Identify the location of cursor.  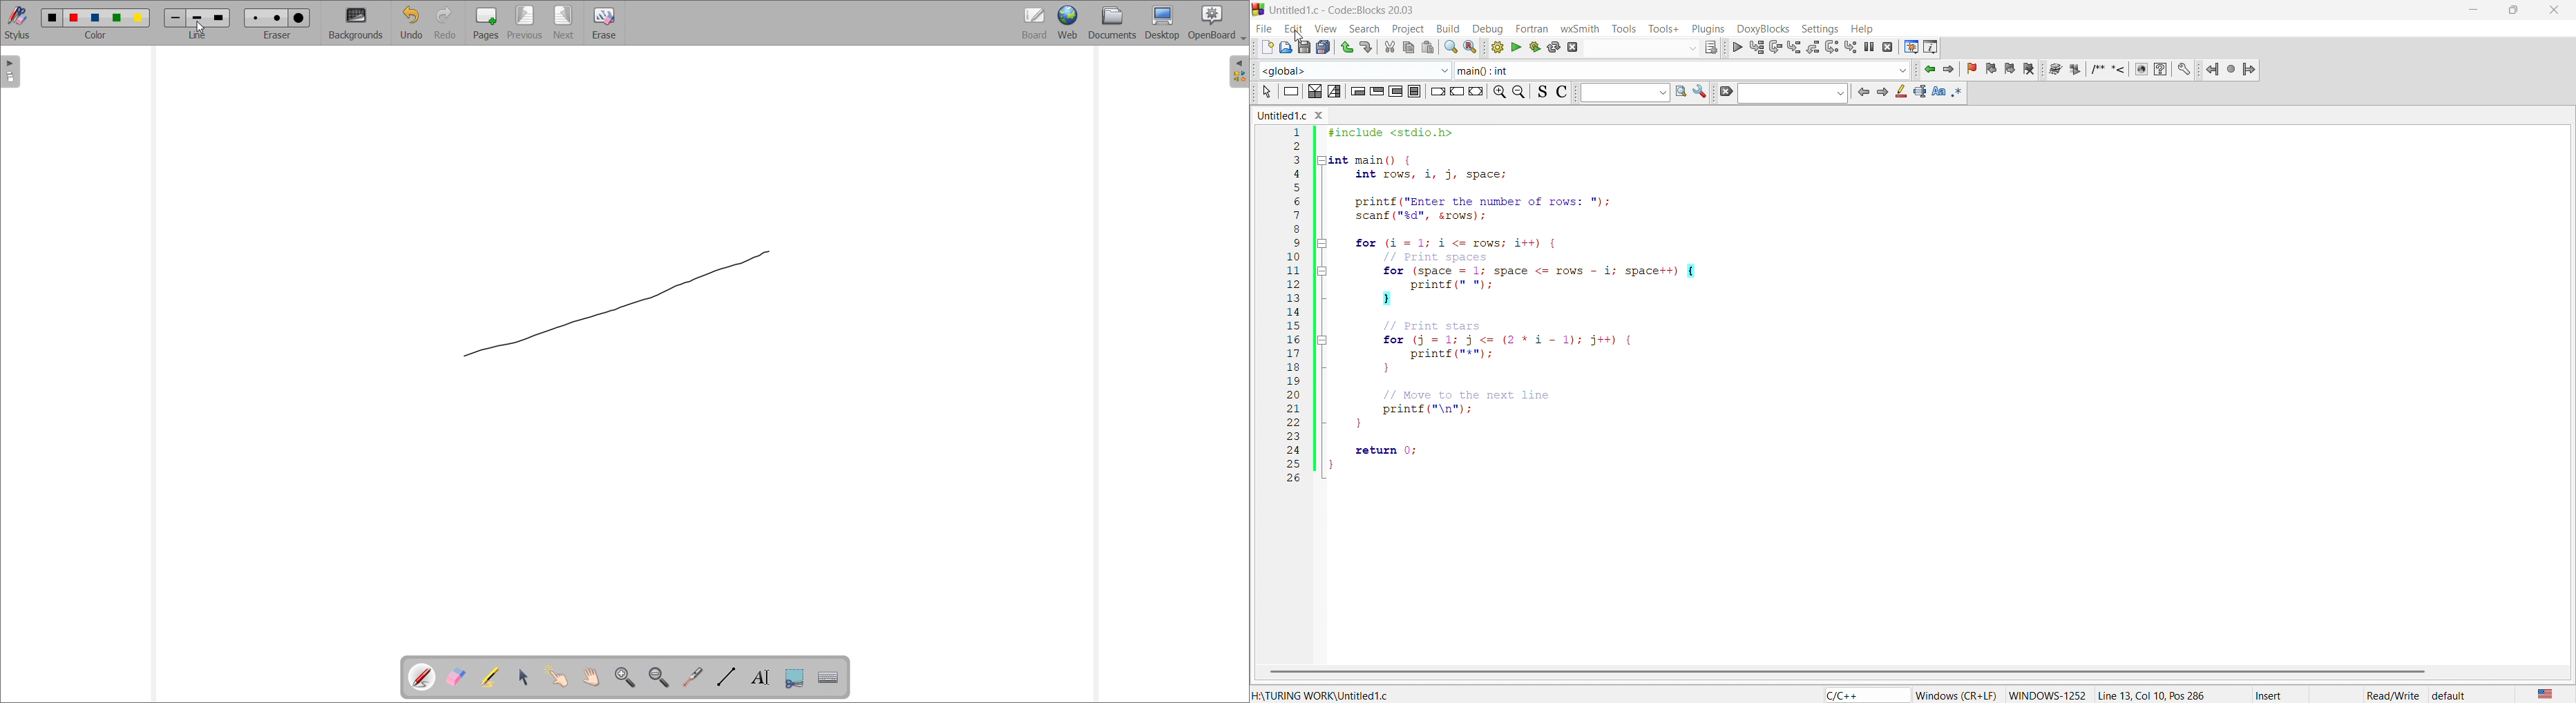
(200, 29).